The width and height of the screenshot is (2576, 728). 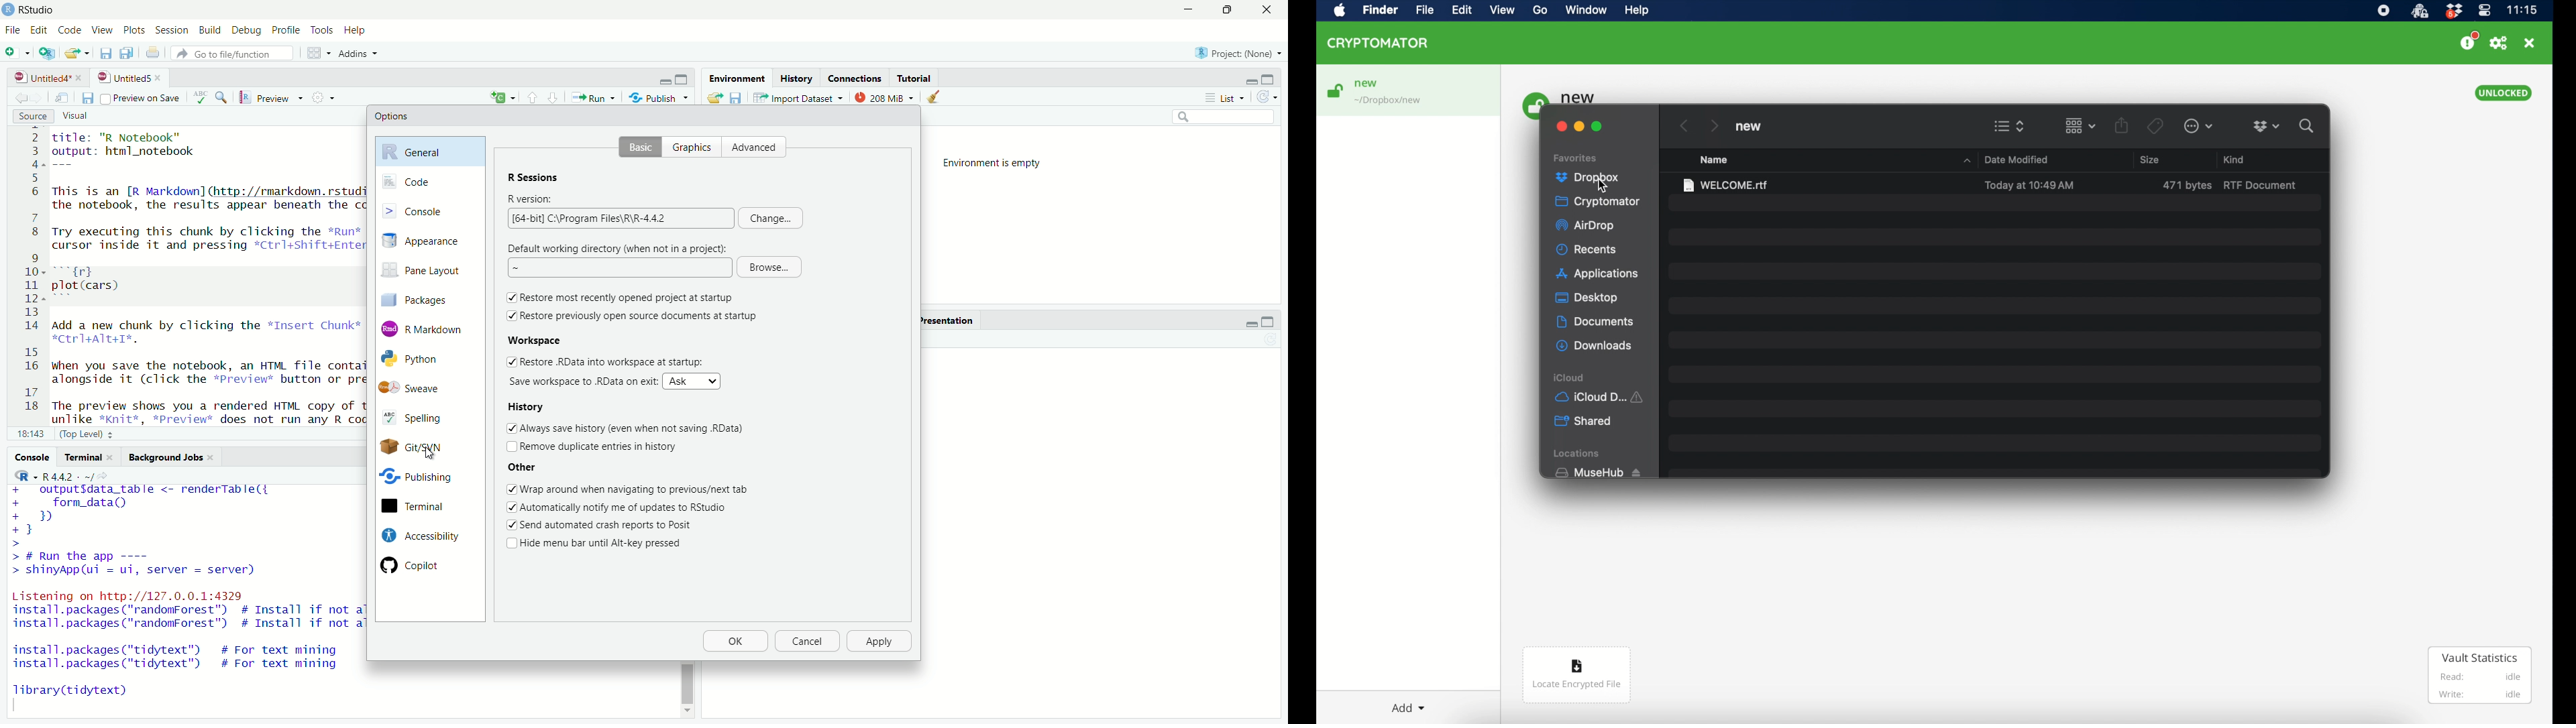 I want to click on Advanced, so click(x=758, y=147).